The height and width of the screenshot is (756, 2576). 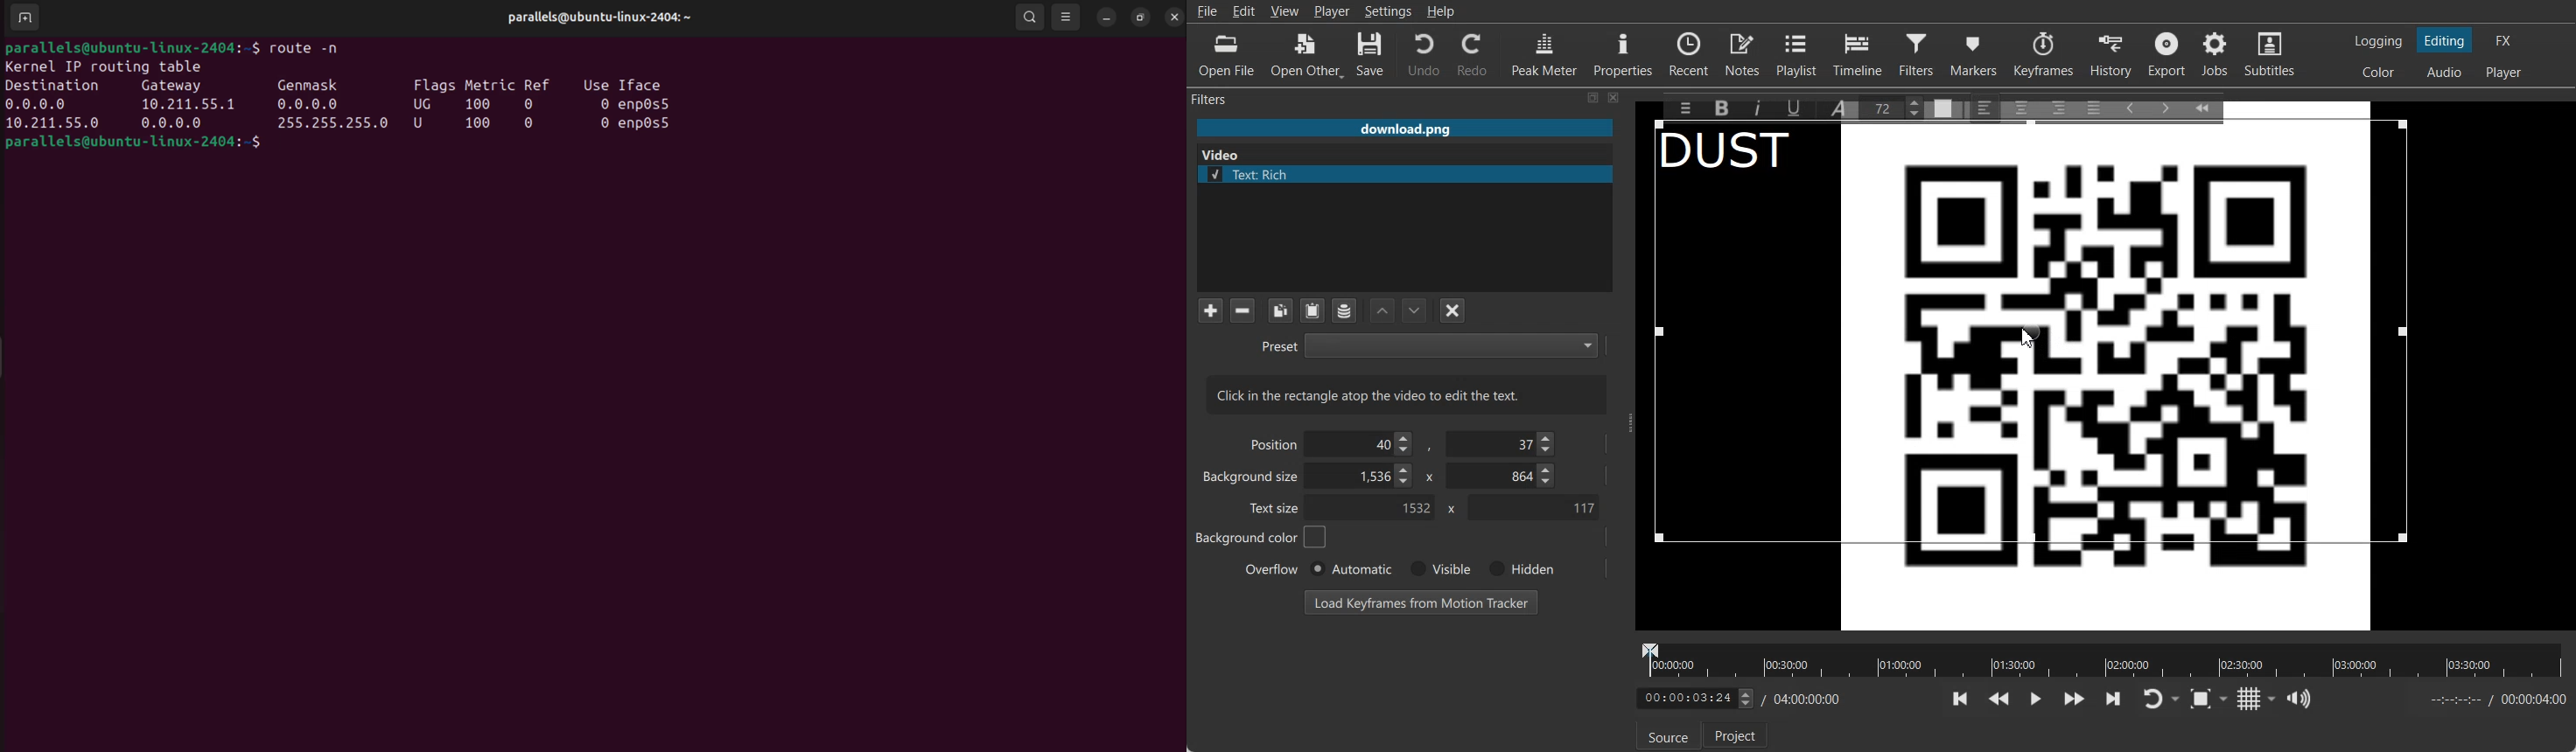 What do you see at coordinates (311, 84) in the screenshot?
I see `genmask` at bounding box center [311, 84].